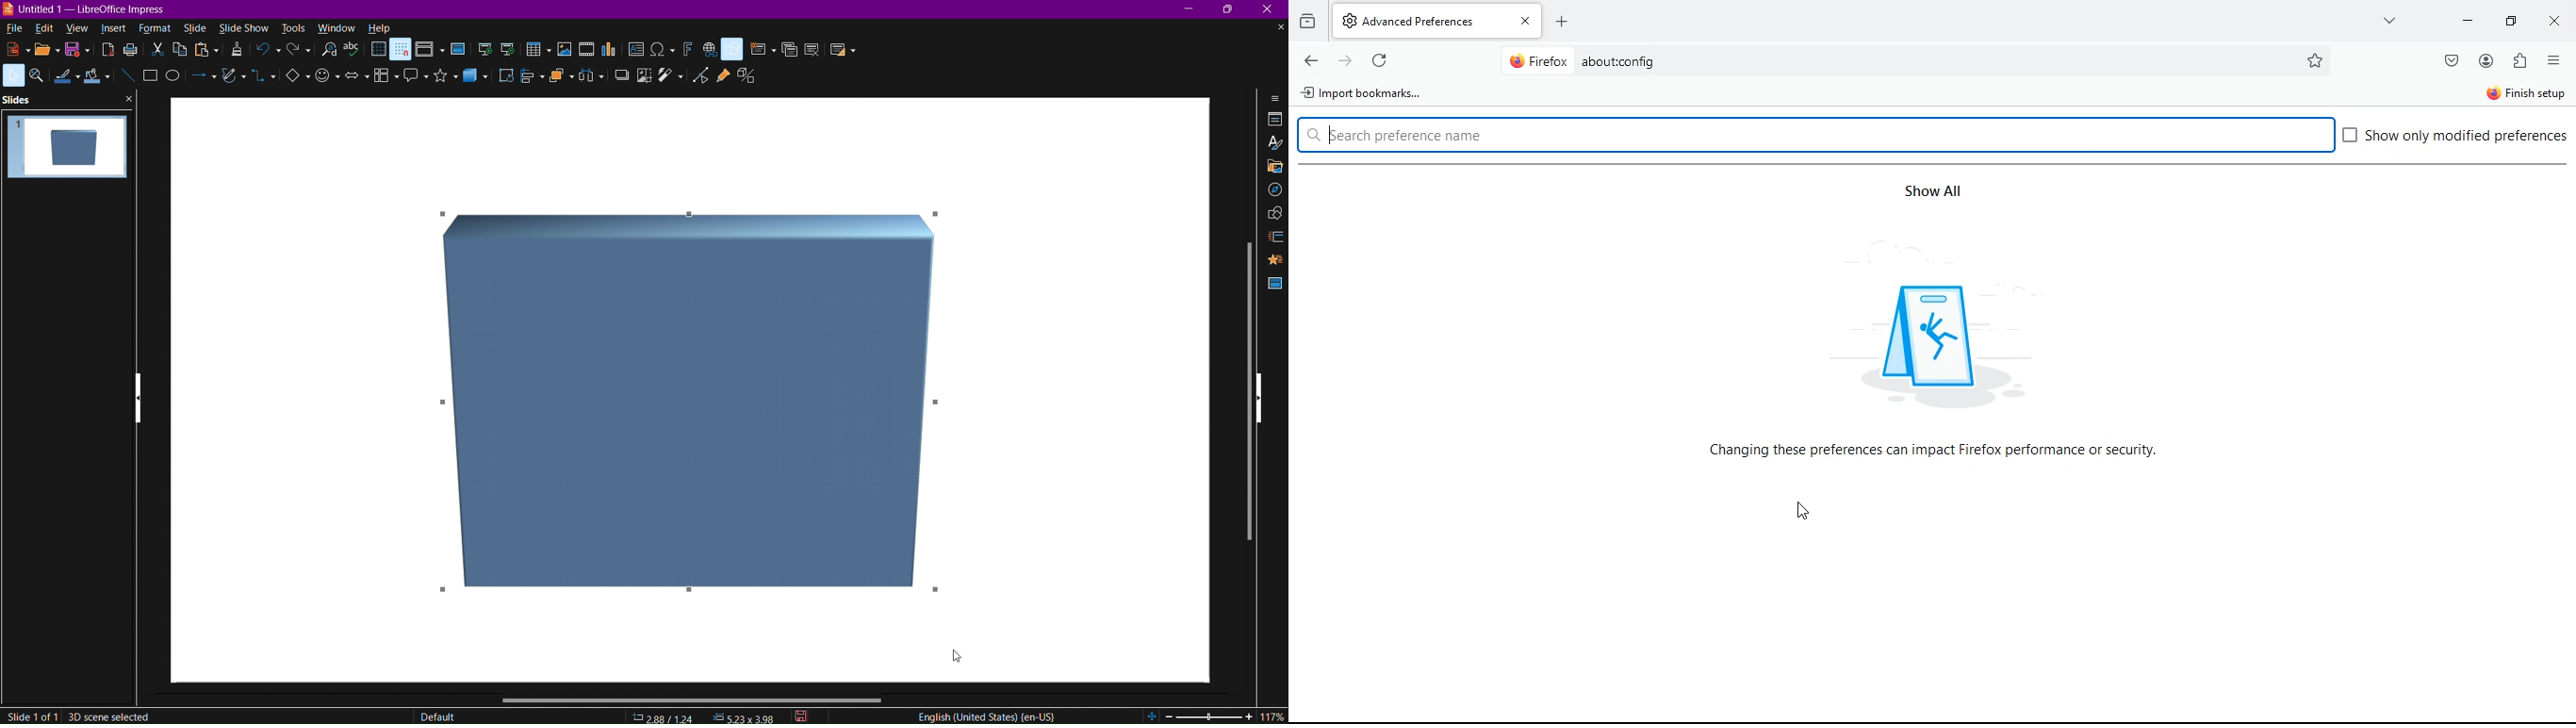  I want to click on Flowchart, so click(382, 79).